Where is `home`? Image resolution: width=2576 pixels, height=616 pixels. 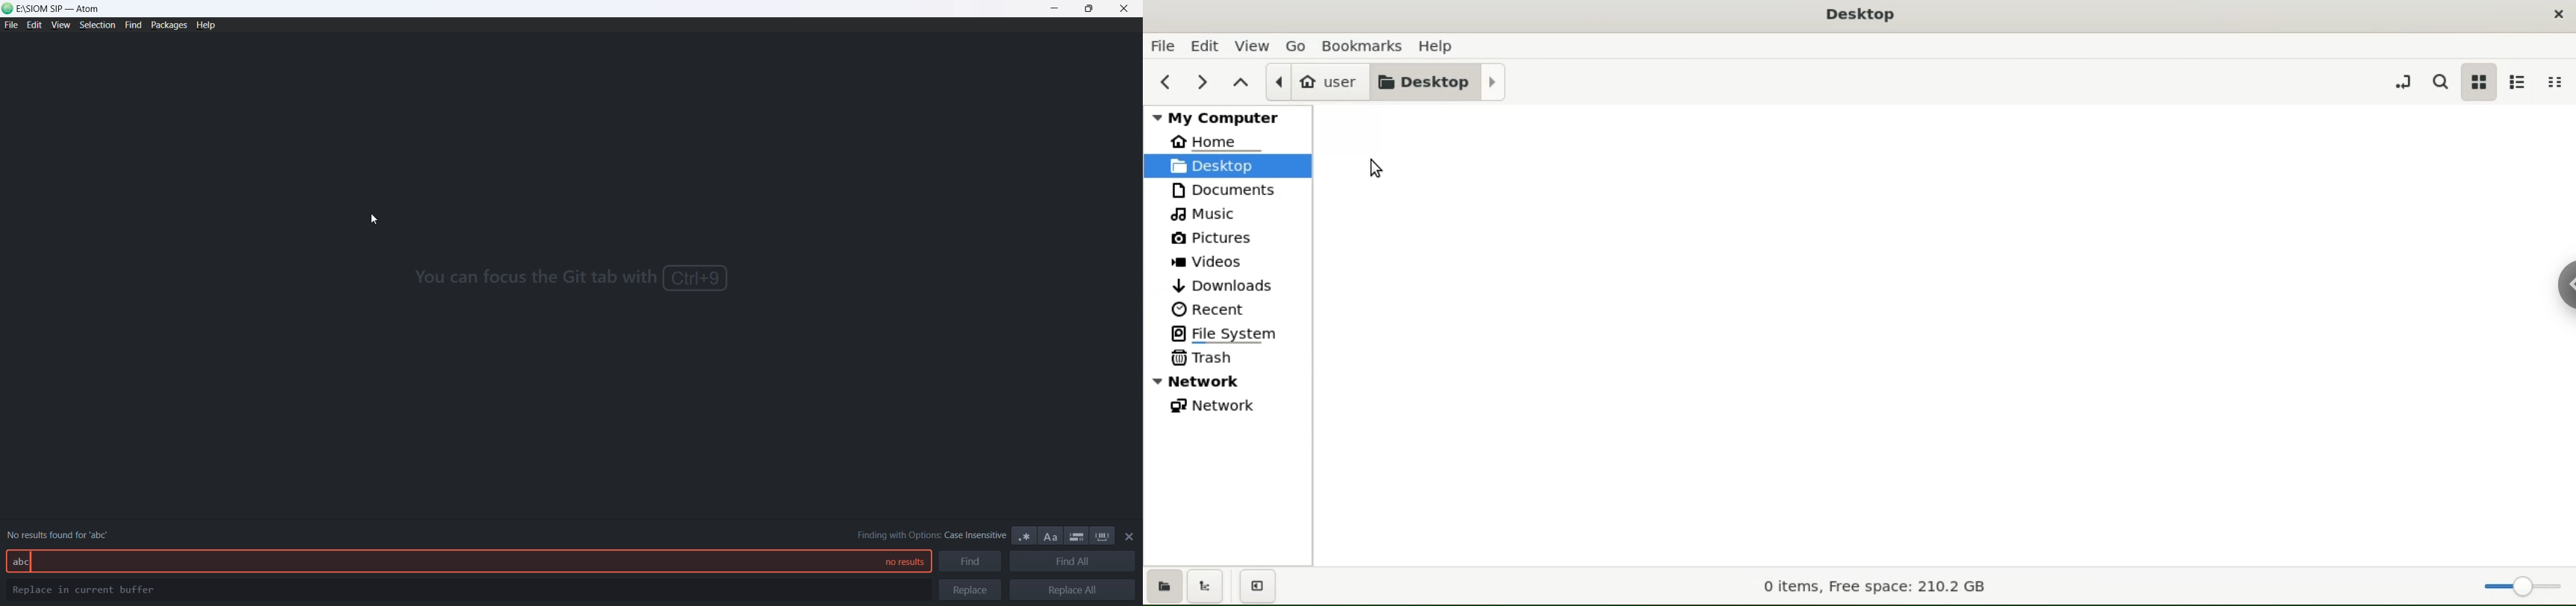
home is located at coordinates (1229, 142).